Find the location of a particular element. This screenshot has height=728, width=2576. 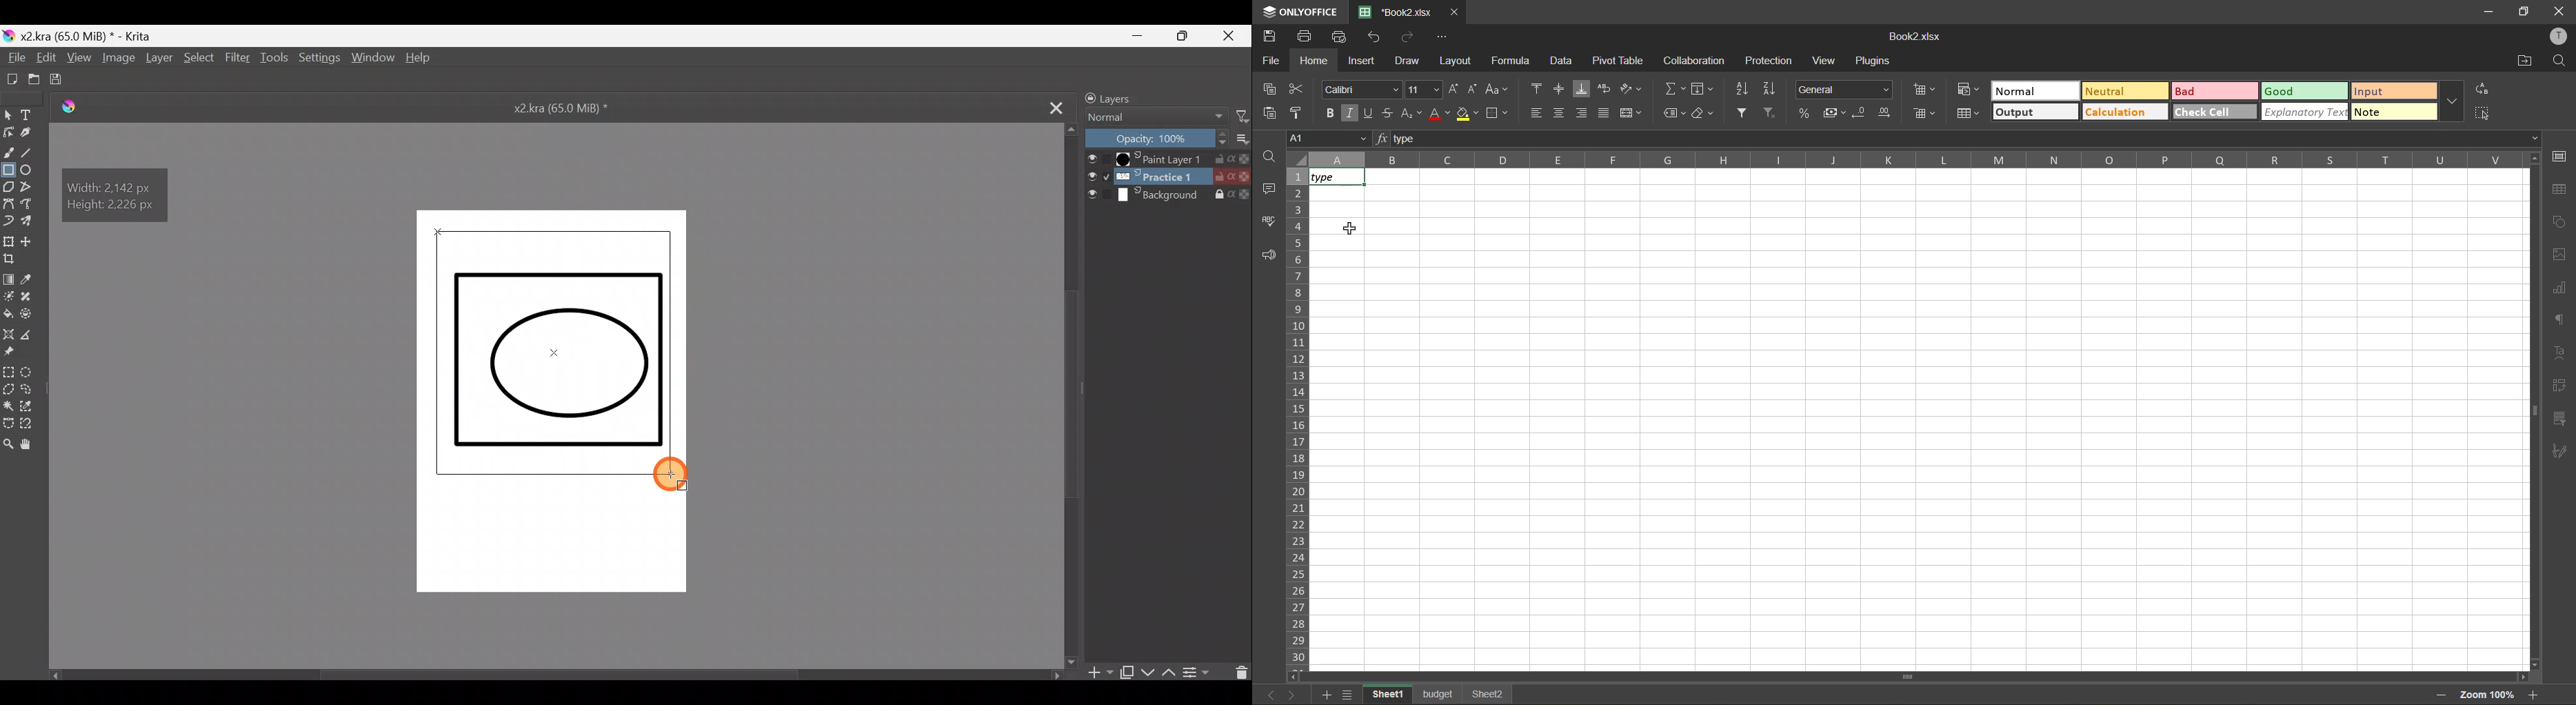

text is located at coordinates (2561, 353).